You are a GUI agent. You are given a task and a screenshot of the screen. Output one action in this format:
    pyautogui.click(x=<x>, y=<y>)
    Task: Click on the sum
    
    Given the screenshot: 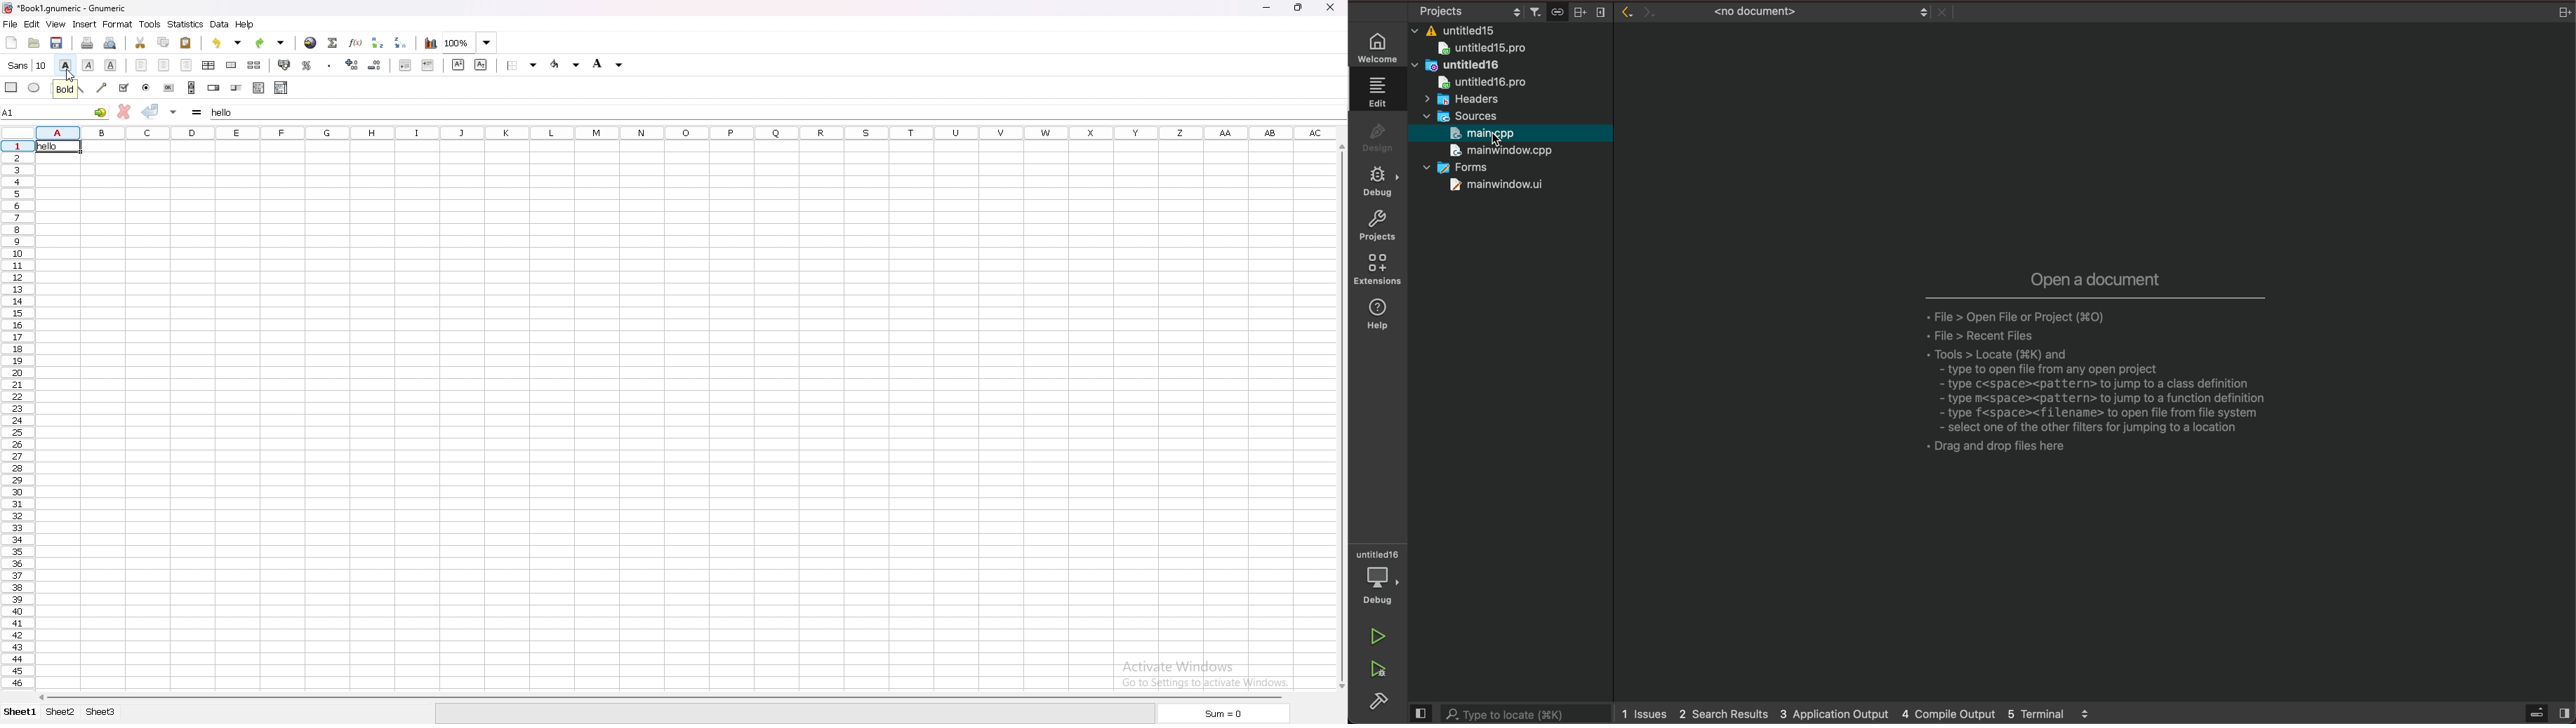 What is the action you would take?
    pyautogui.click(x=1225, y=712)
    